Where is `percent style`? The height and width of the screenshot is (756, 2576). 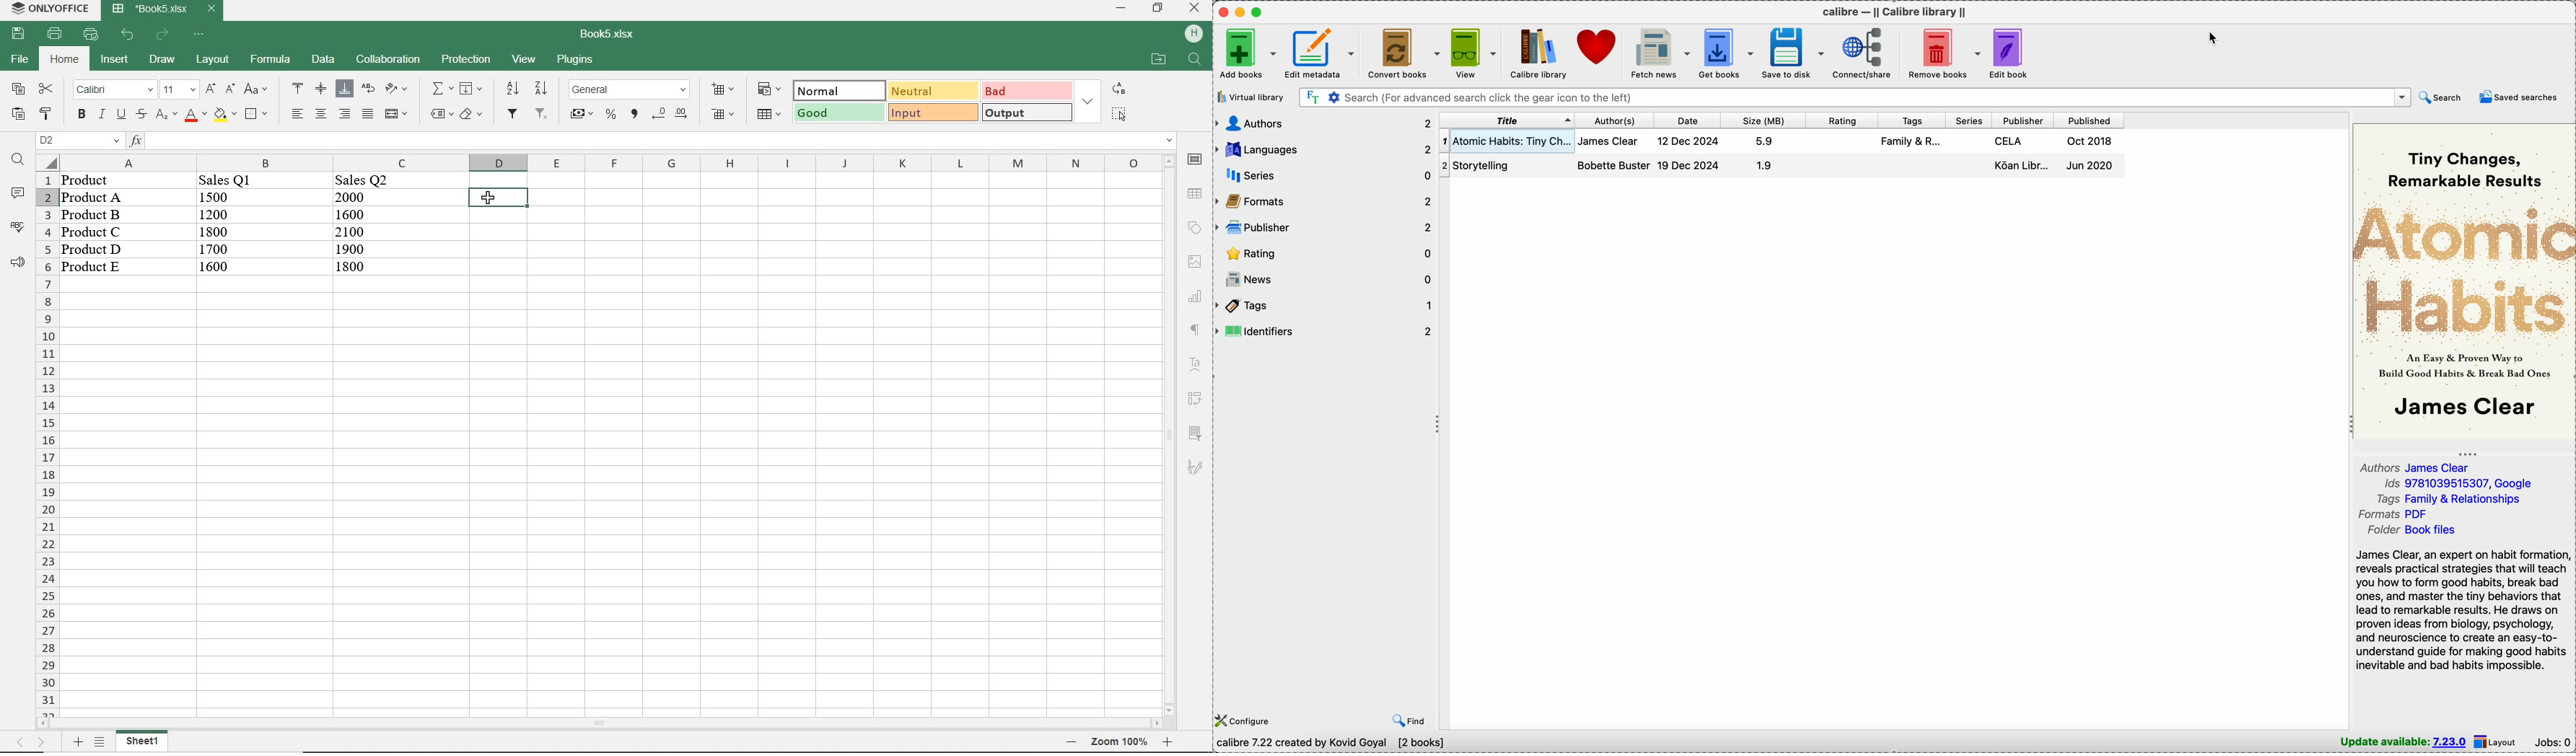 percent style is located at coordinates (612, 115).